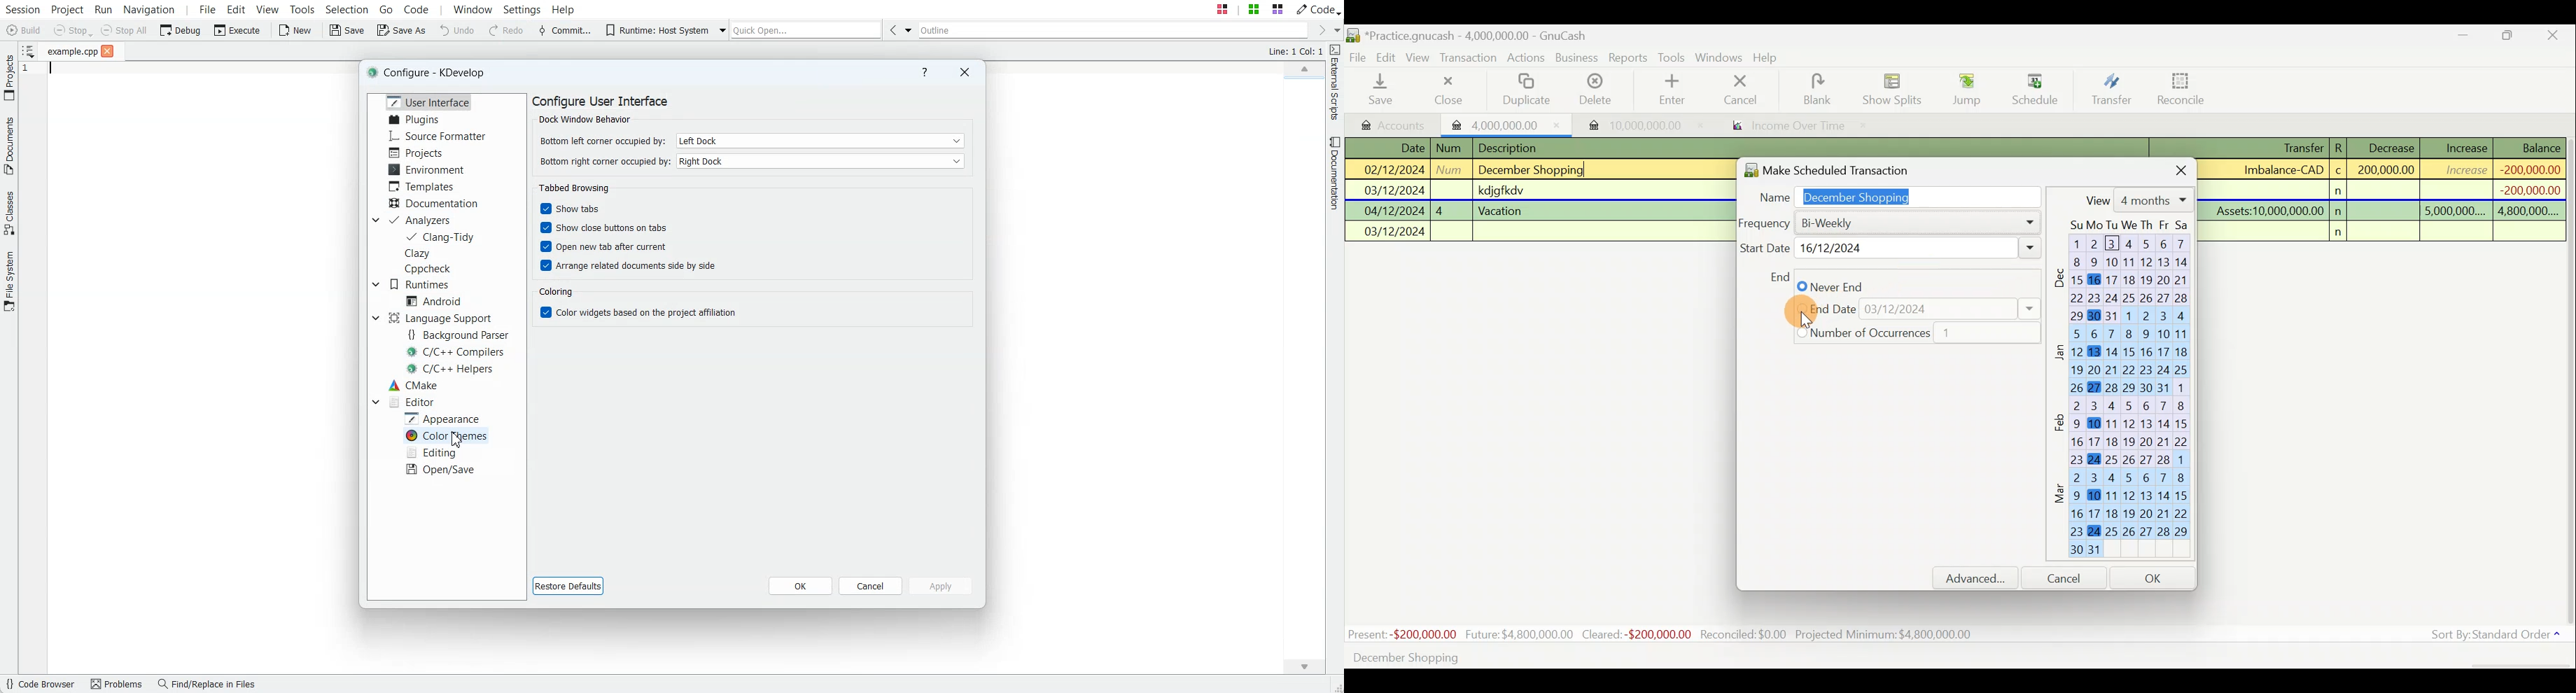 Image resolution: width=2576 pixels, height=700 pixels. What do you see at coordinates (1874, 310) in the screenshot?
I see `Quarterly` at bounding box center [1874, 310].